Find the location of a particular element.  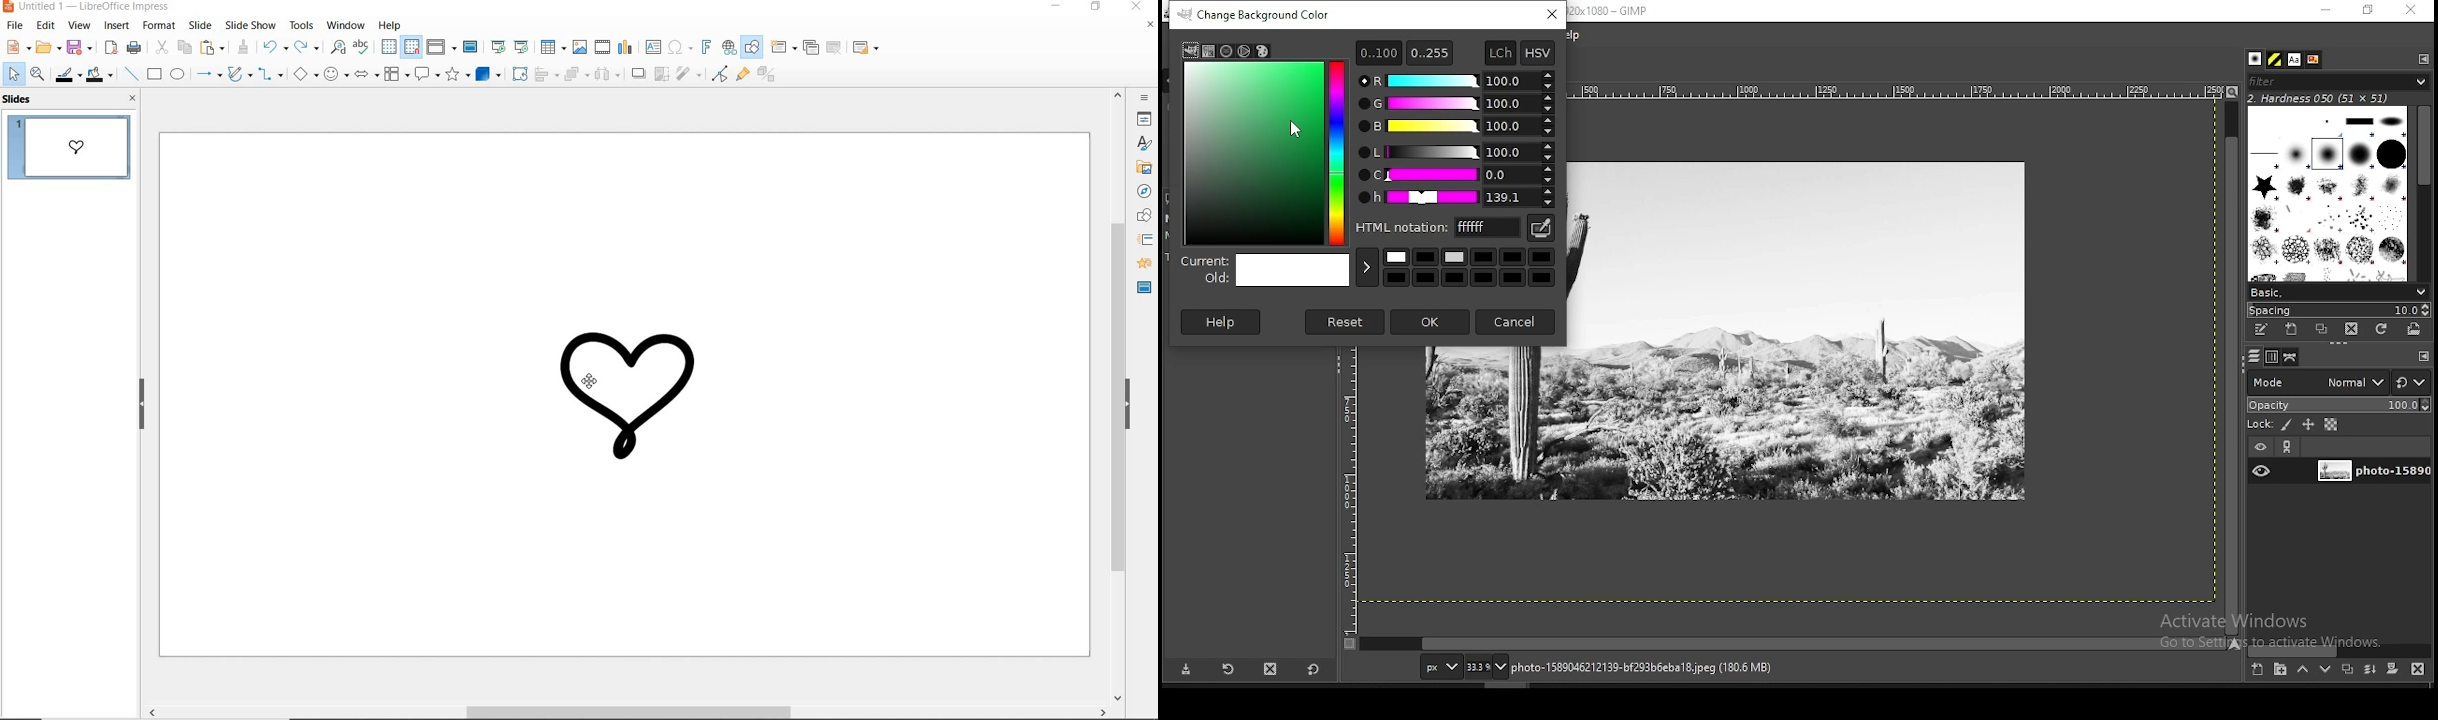

start from current slide is located at coordinates (522, 47).